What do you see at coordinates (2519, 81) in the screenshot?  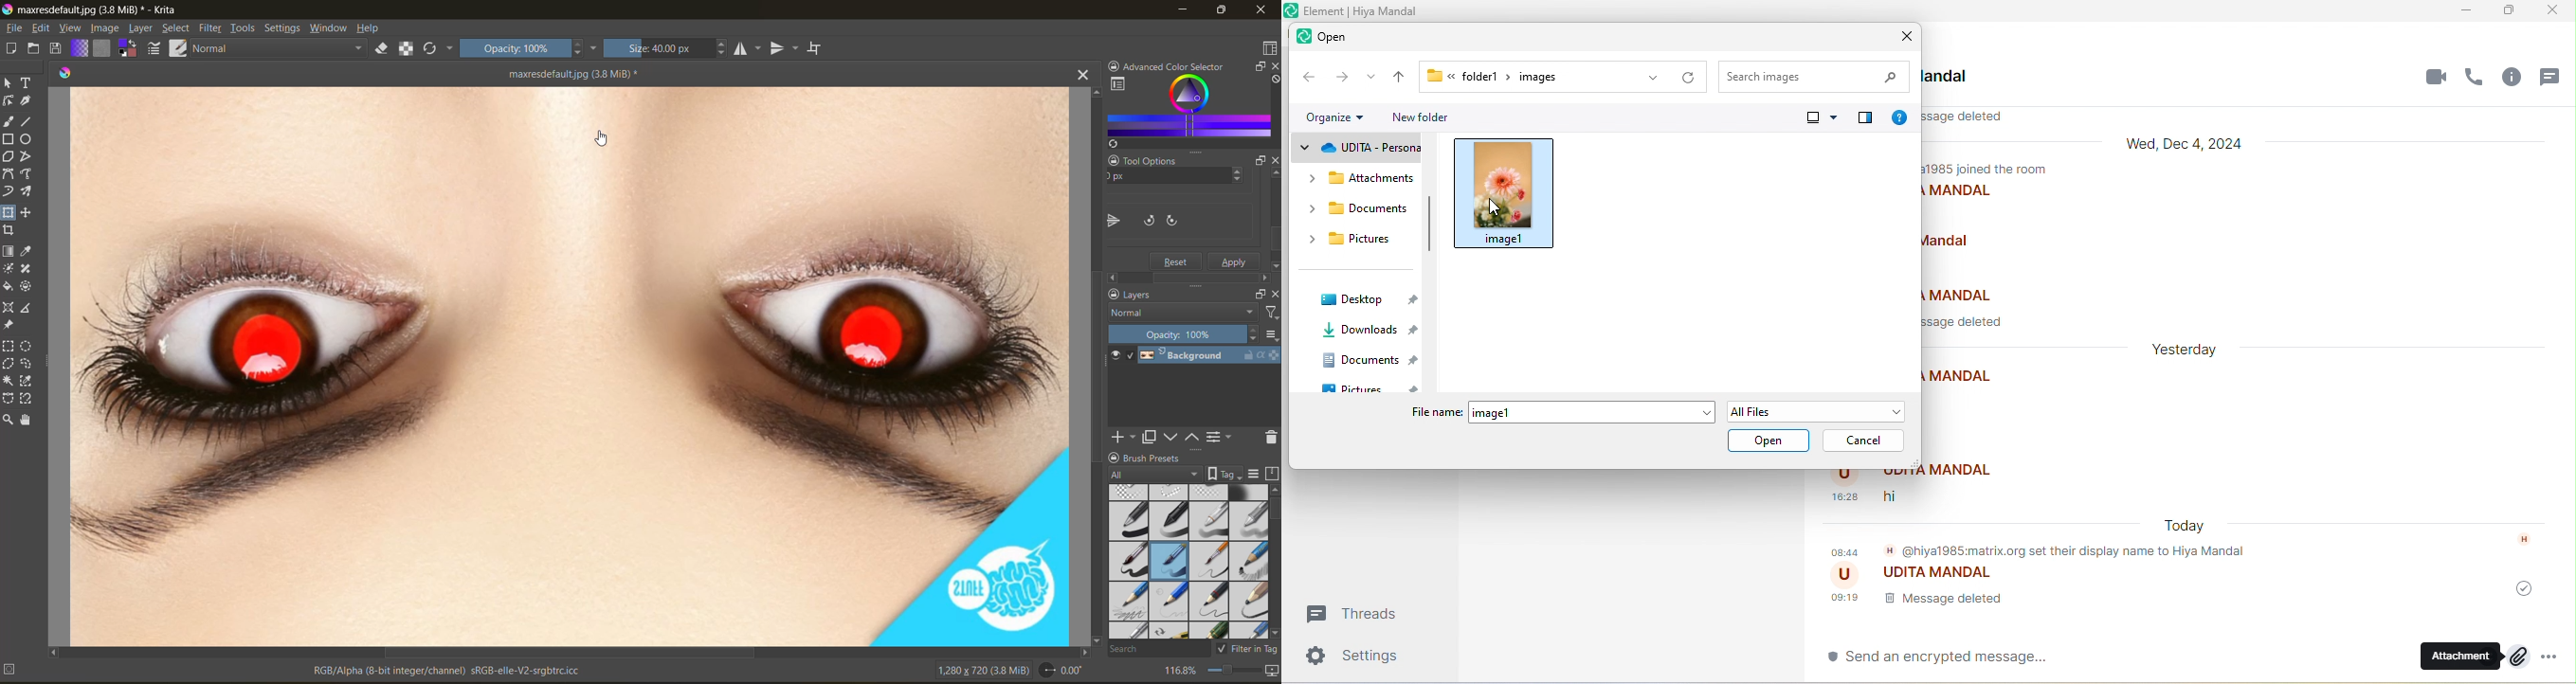 I see `room info` at bounding box center [2519, 81].